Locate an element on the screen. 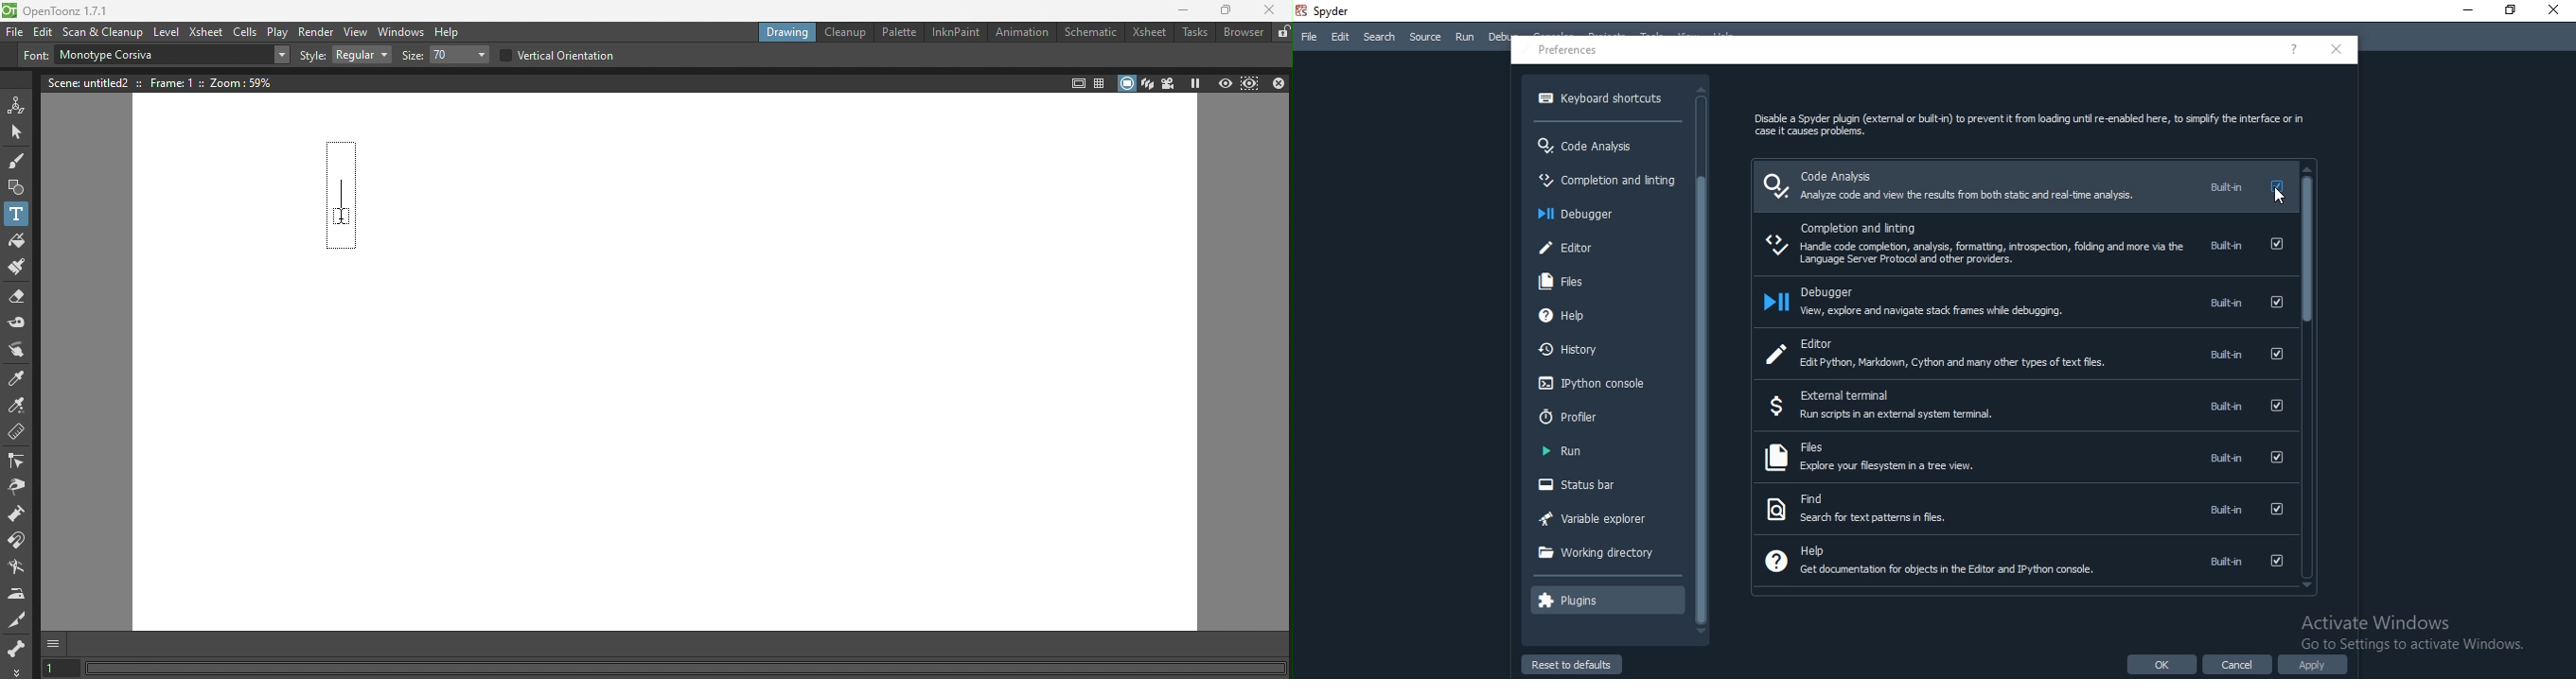  Search is located at coordinates (1380, 37).